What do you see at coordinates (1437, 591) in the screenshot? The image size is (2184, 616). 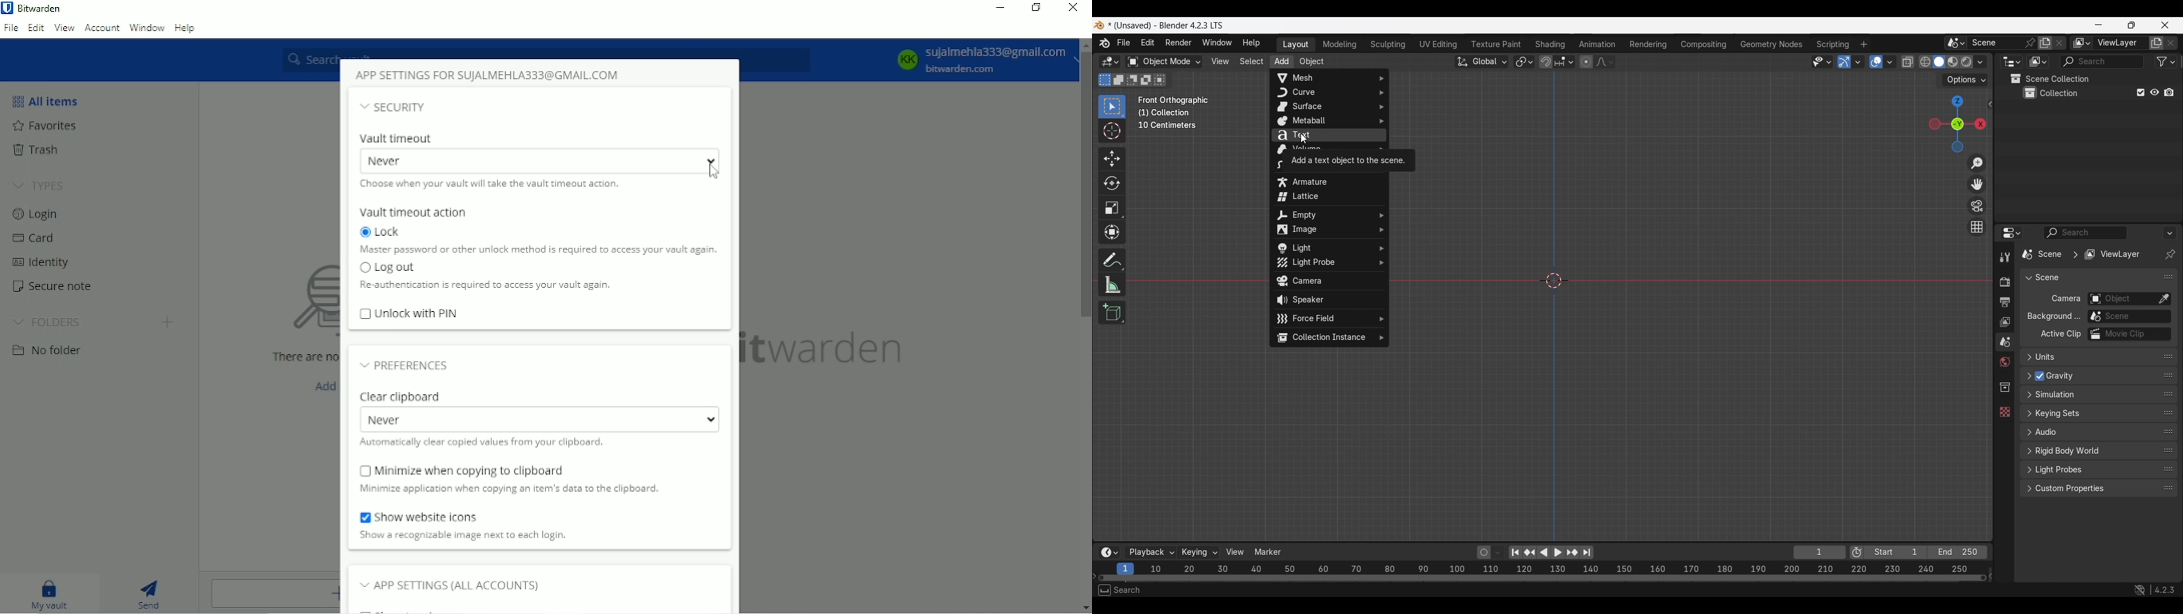 I see `Object` at bounding box center [1437, 591].